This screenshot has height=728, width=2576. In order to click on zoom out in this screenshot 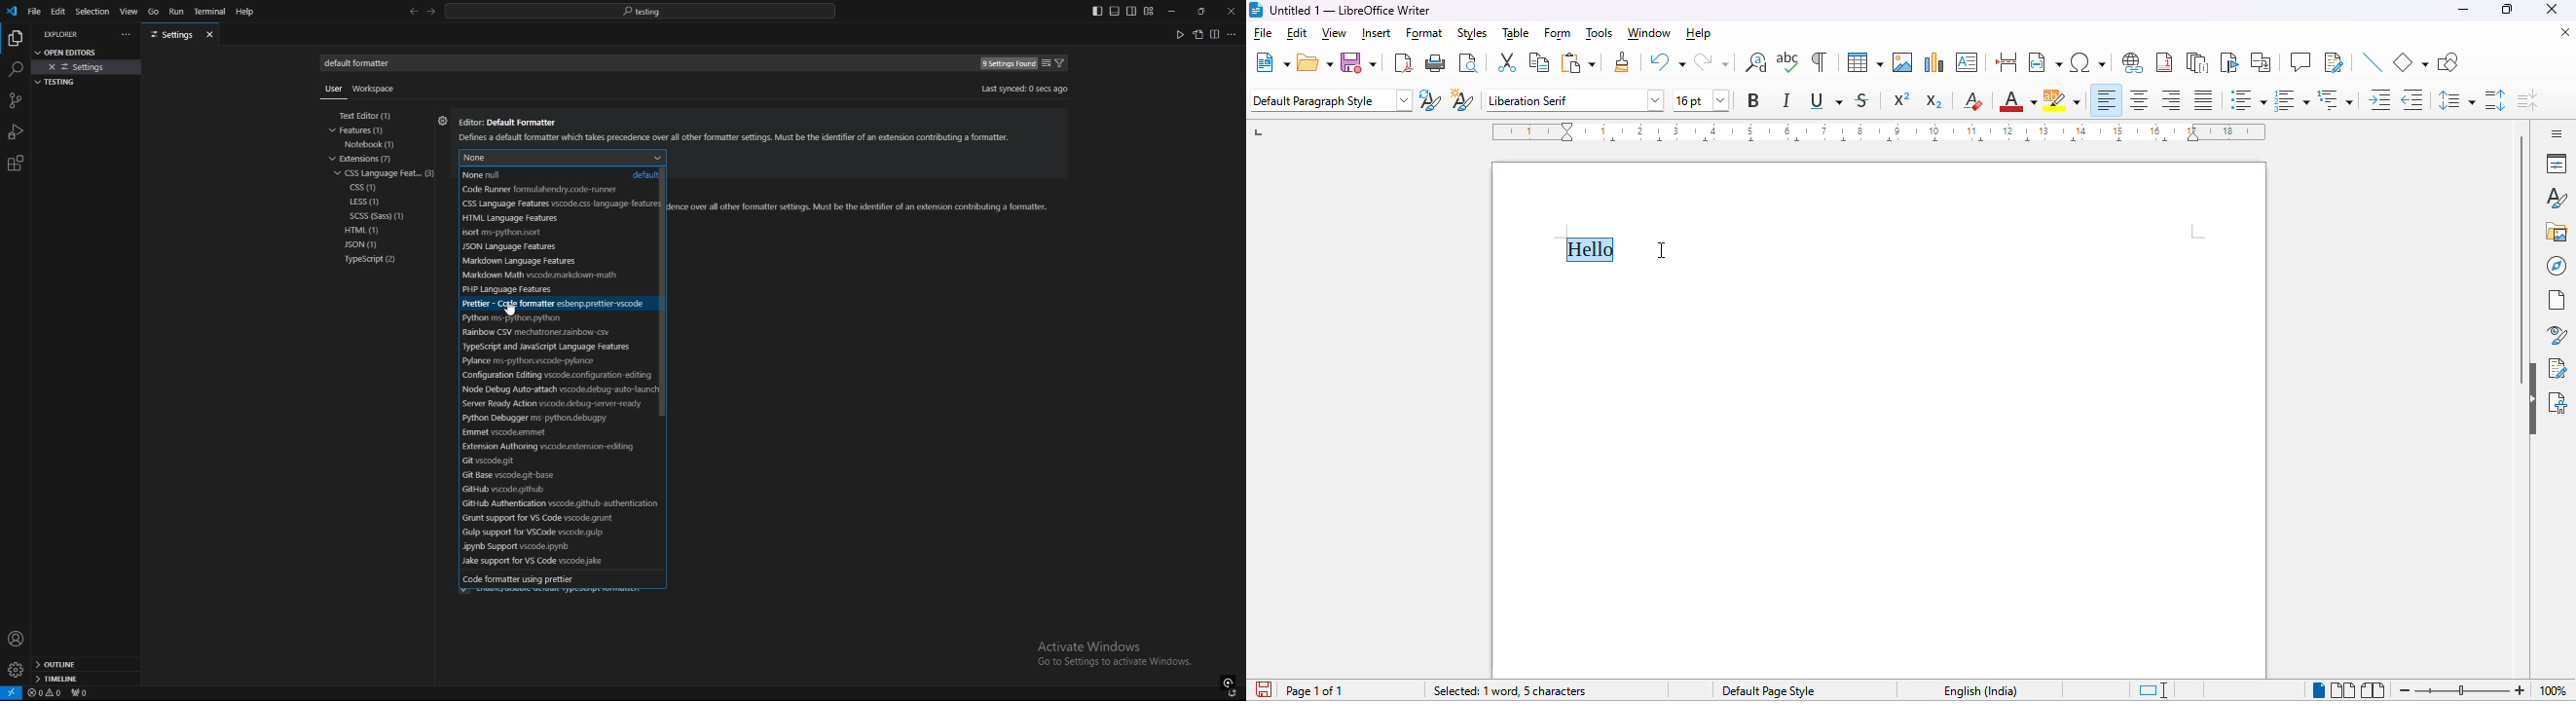, I will do `click(2403, 691)`.